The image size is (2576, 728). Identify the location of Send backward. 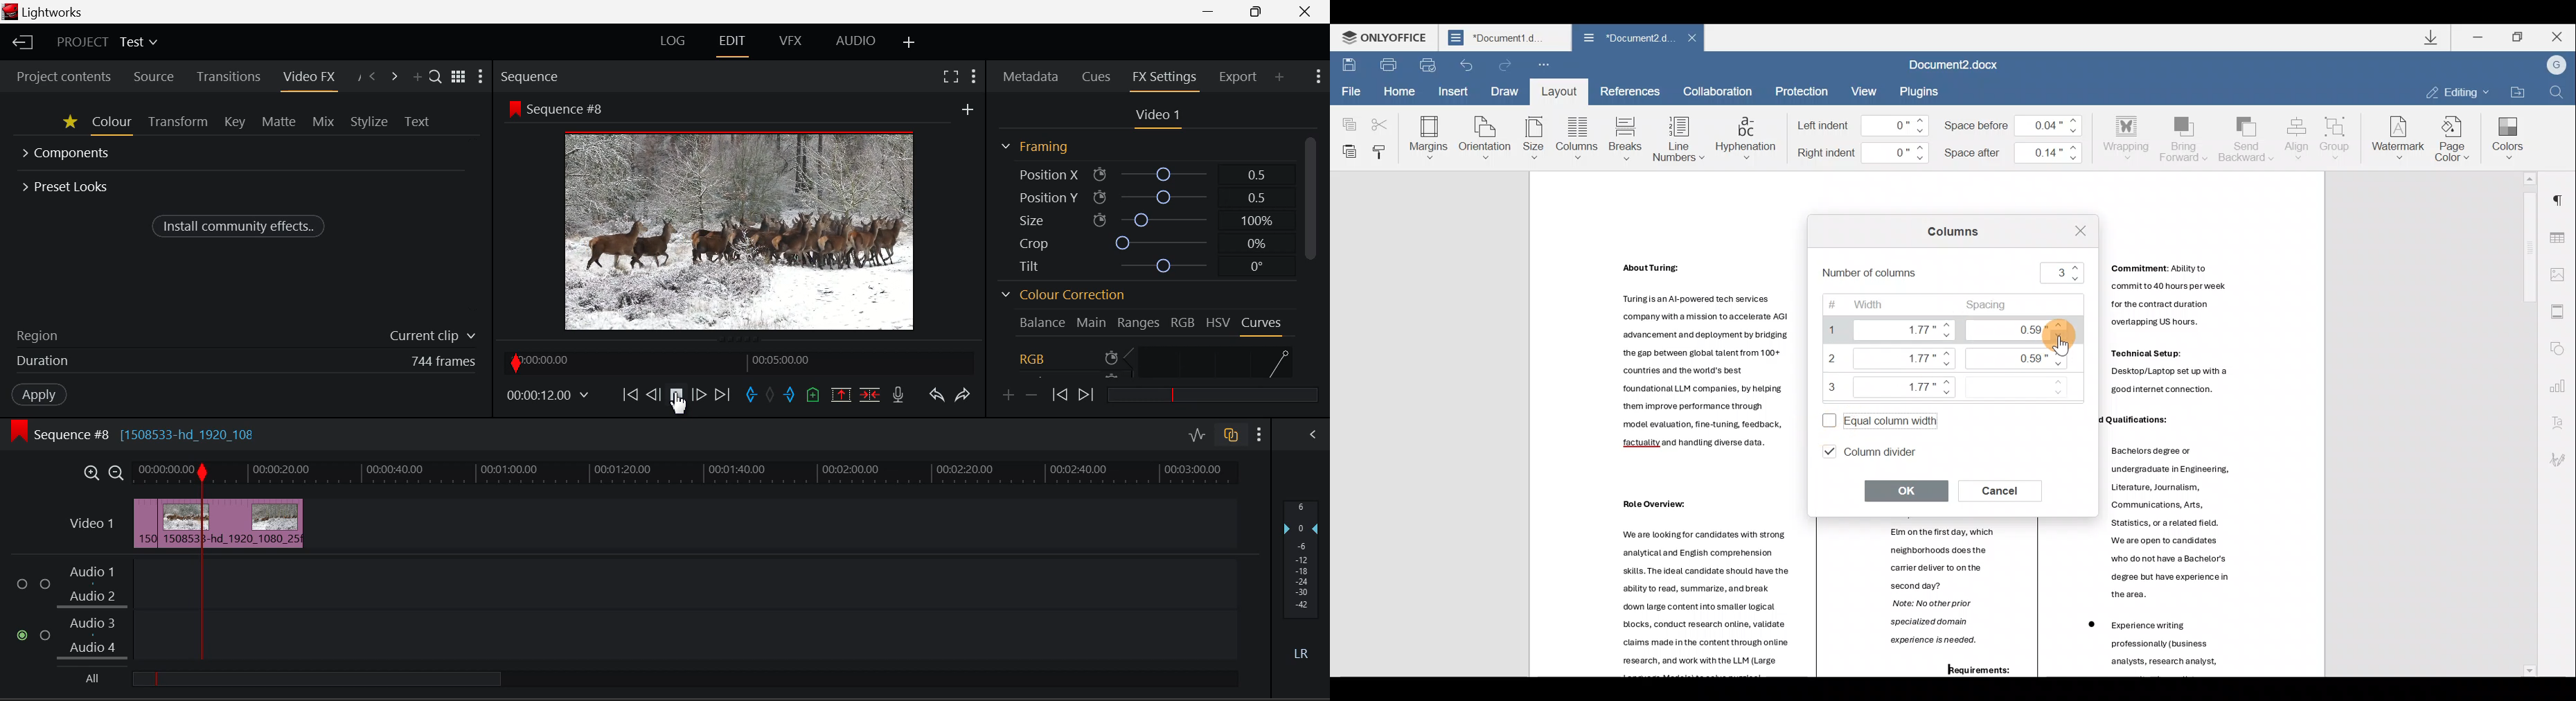
(2244, 138).